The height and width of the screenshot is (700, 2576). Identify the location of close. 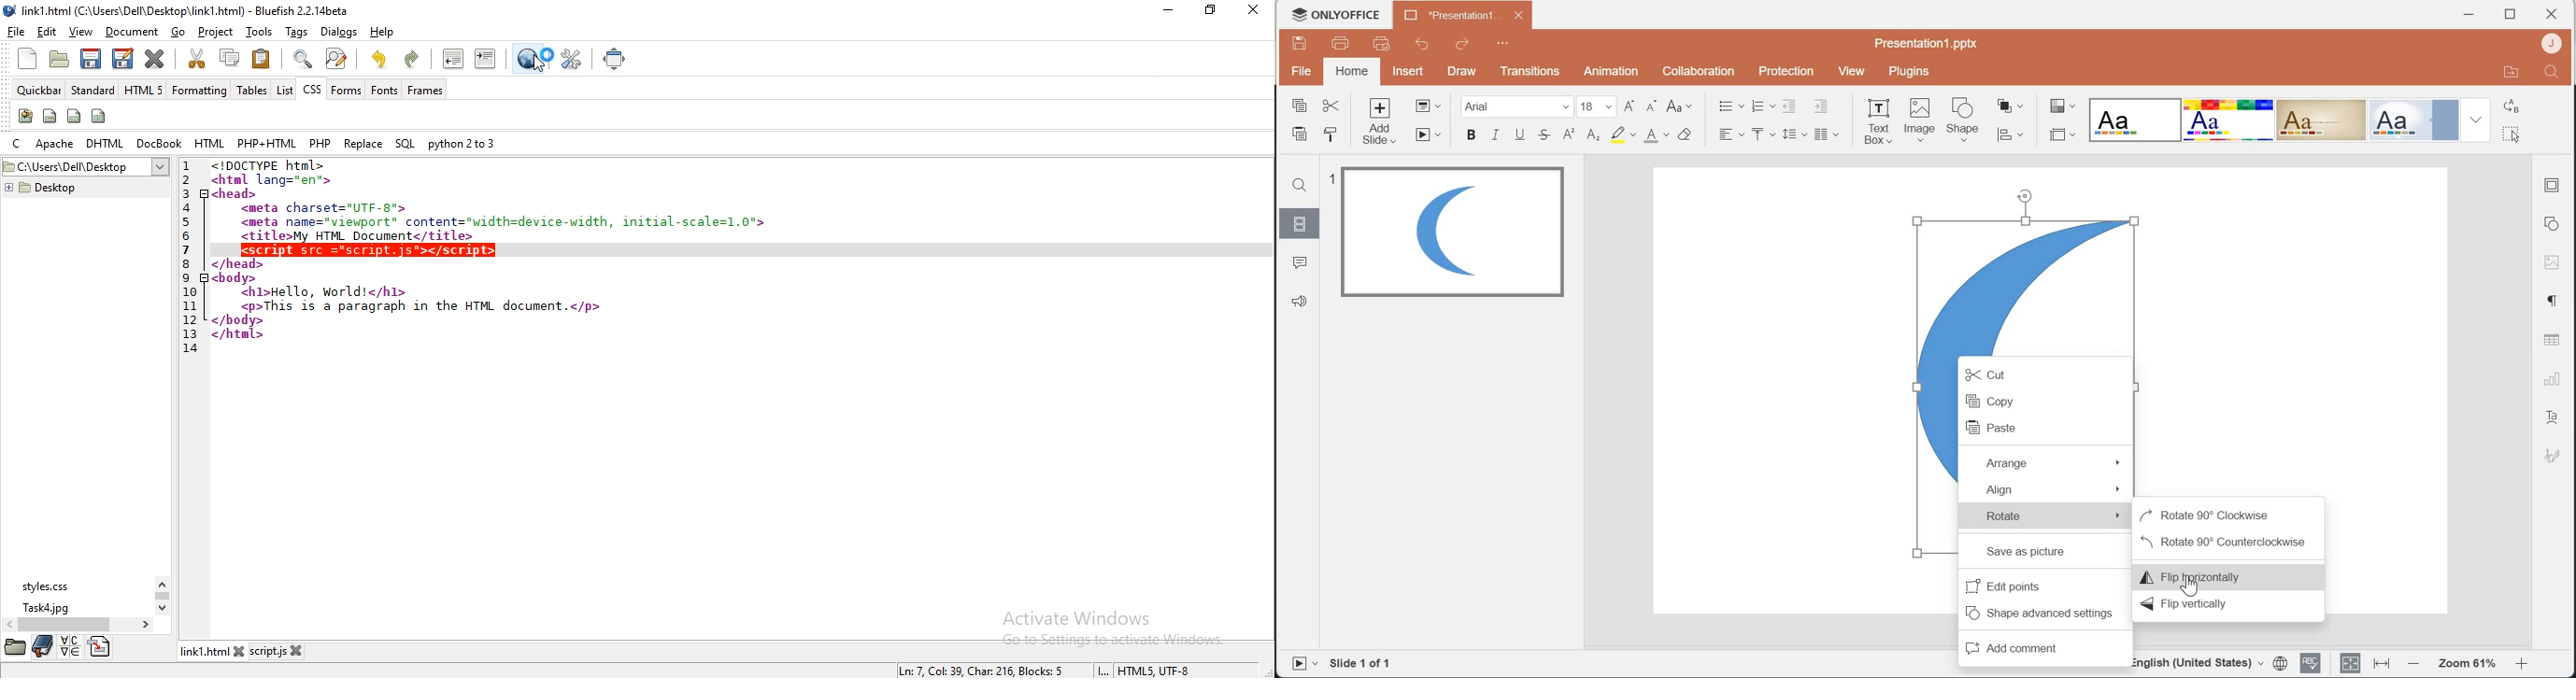
(2552, 14).